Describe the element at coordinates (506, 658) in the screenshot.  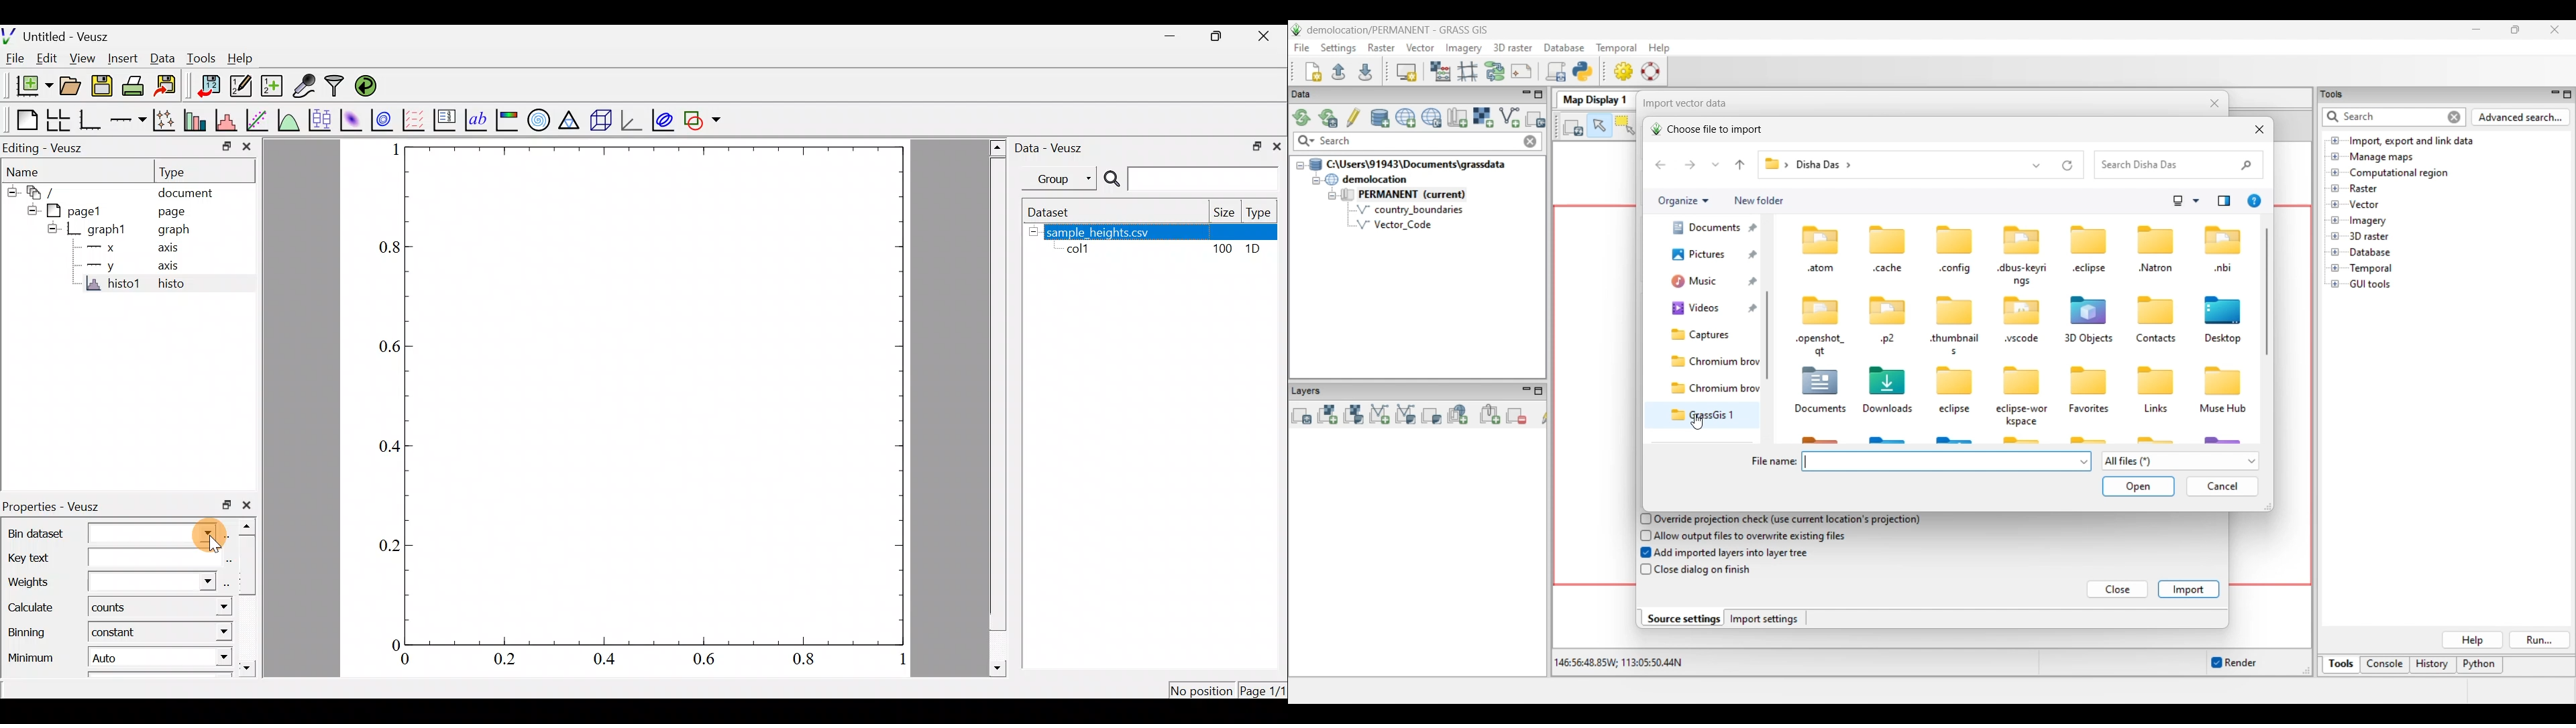
I see `0.2` at that location.